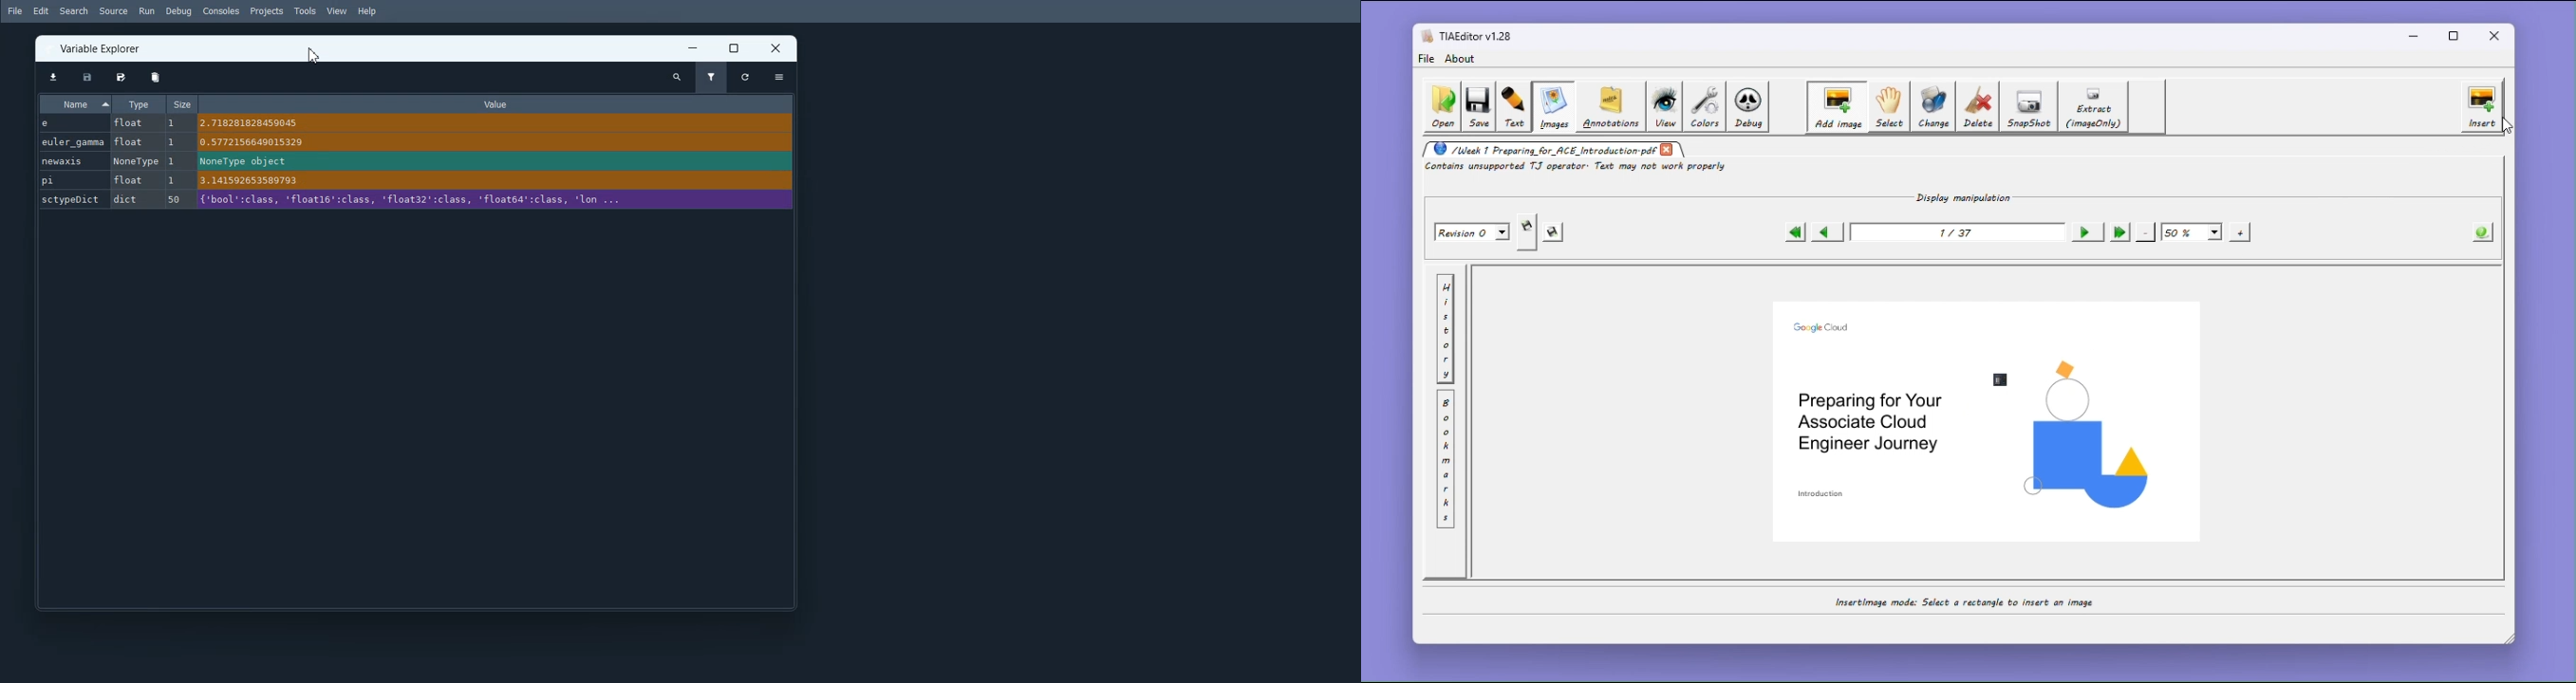  I want to click on Source, so click(114, 11).